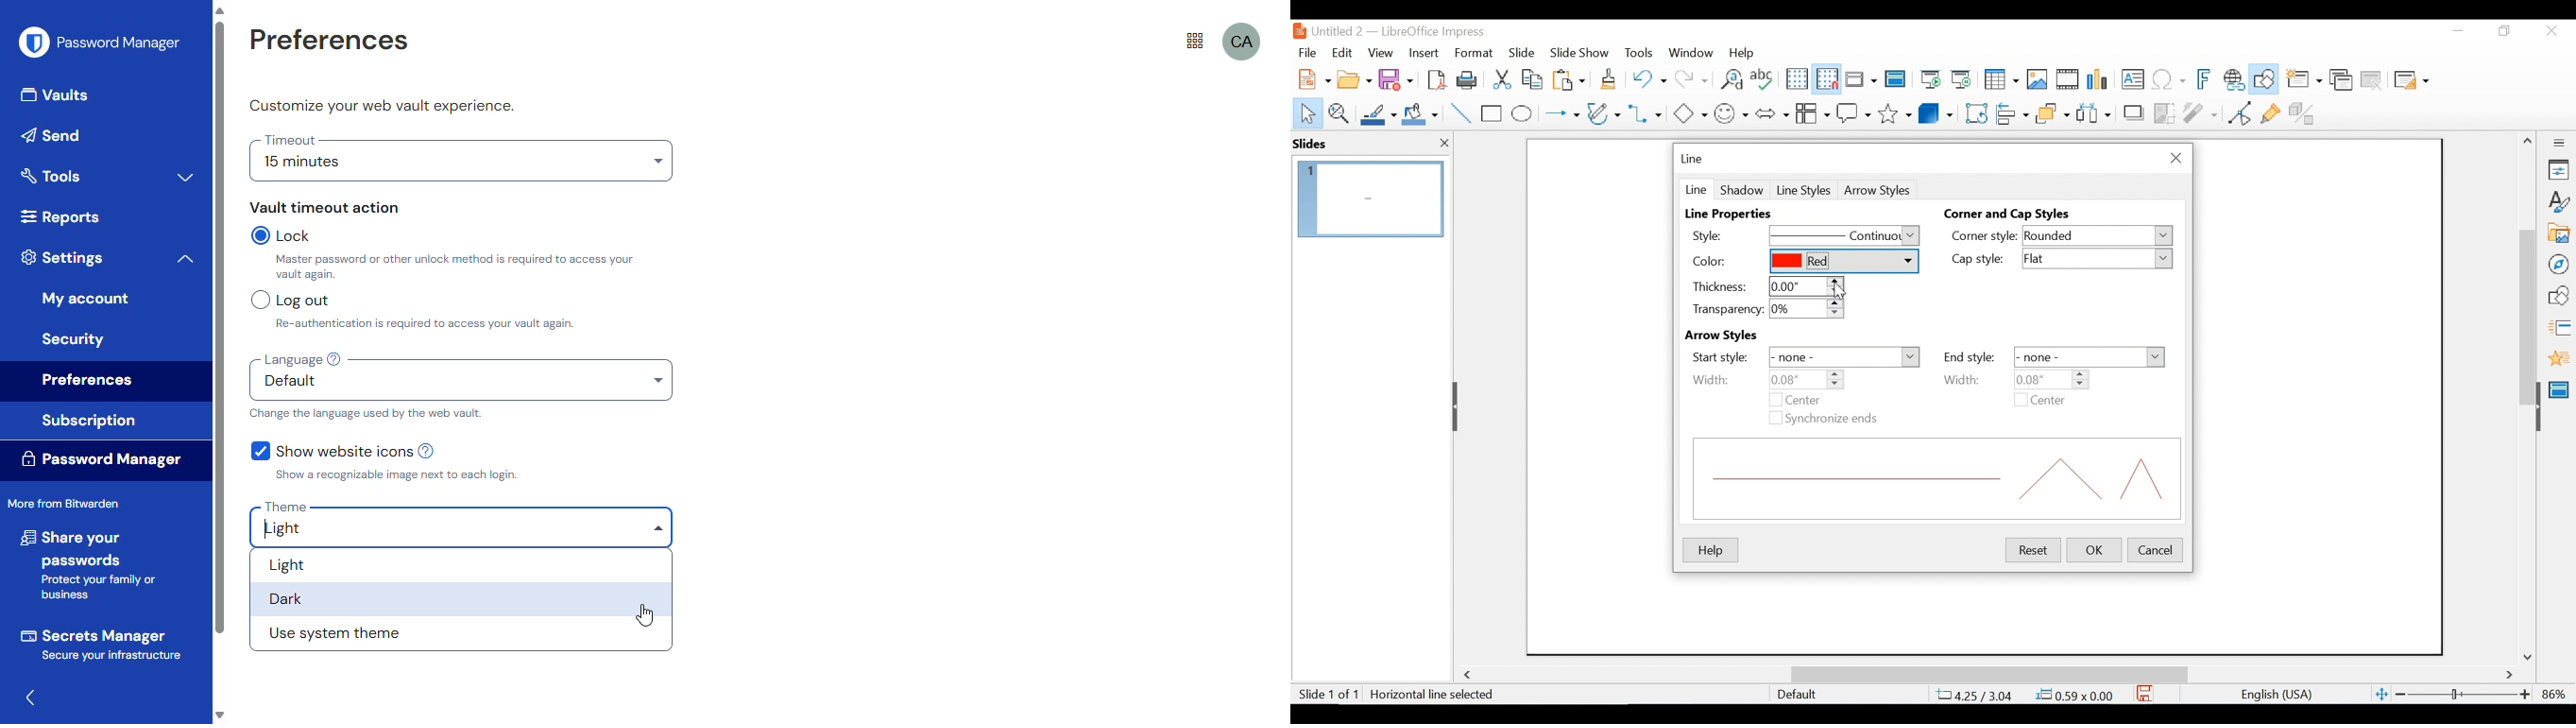 The width and height of the screenshot is (2576, 728). I want to click on password manager, so click(101, 457).